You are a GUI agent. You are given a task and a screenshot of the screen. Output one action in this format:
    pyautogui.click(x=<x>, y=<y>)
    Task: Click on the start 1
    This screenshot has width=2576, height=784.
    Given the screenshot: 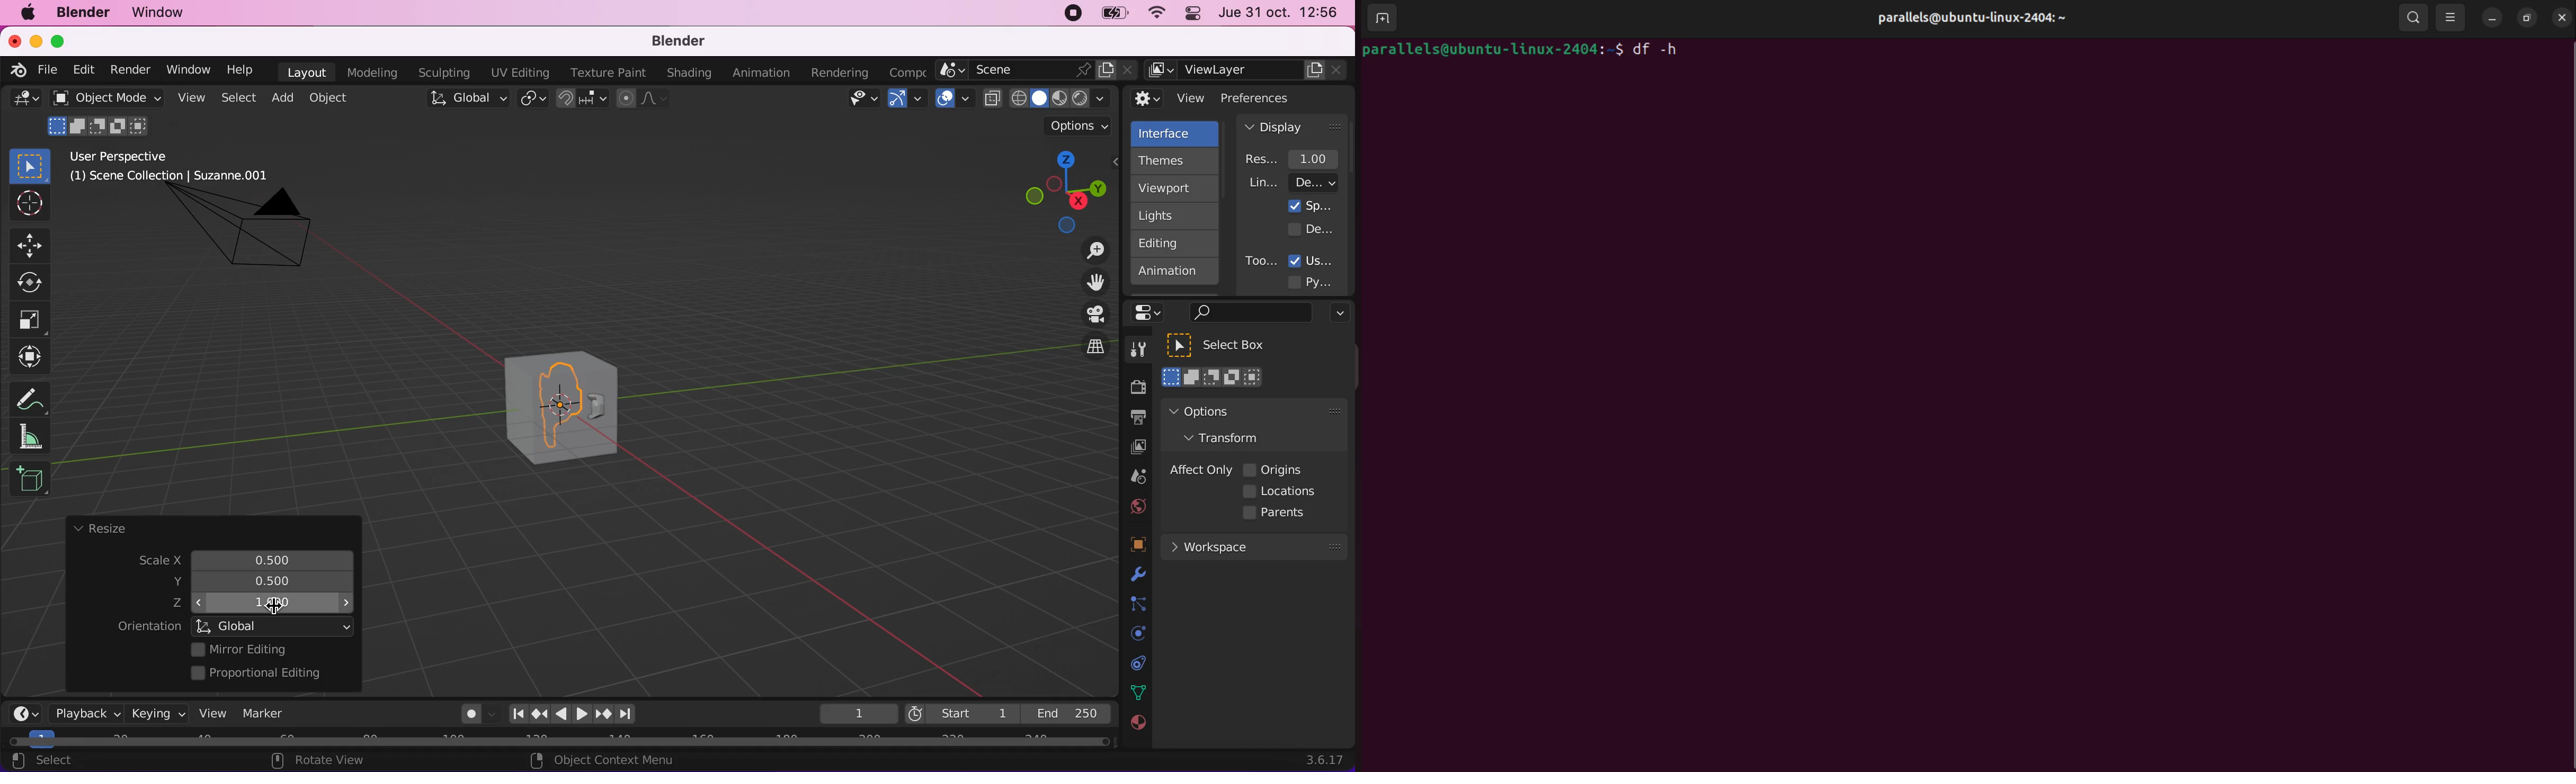 What is the action you would take?
    pyautogui.click(x=960, y=713)
    